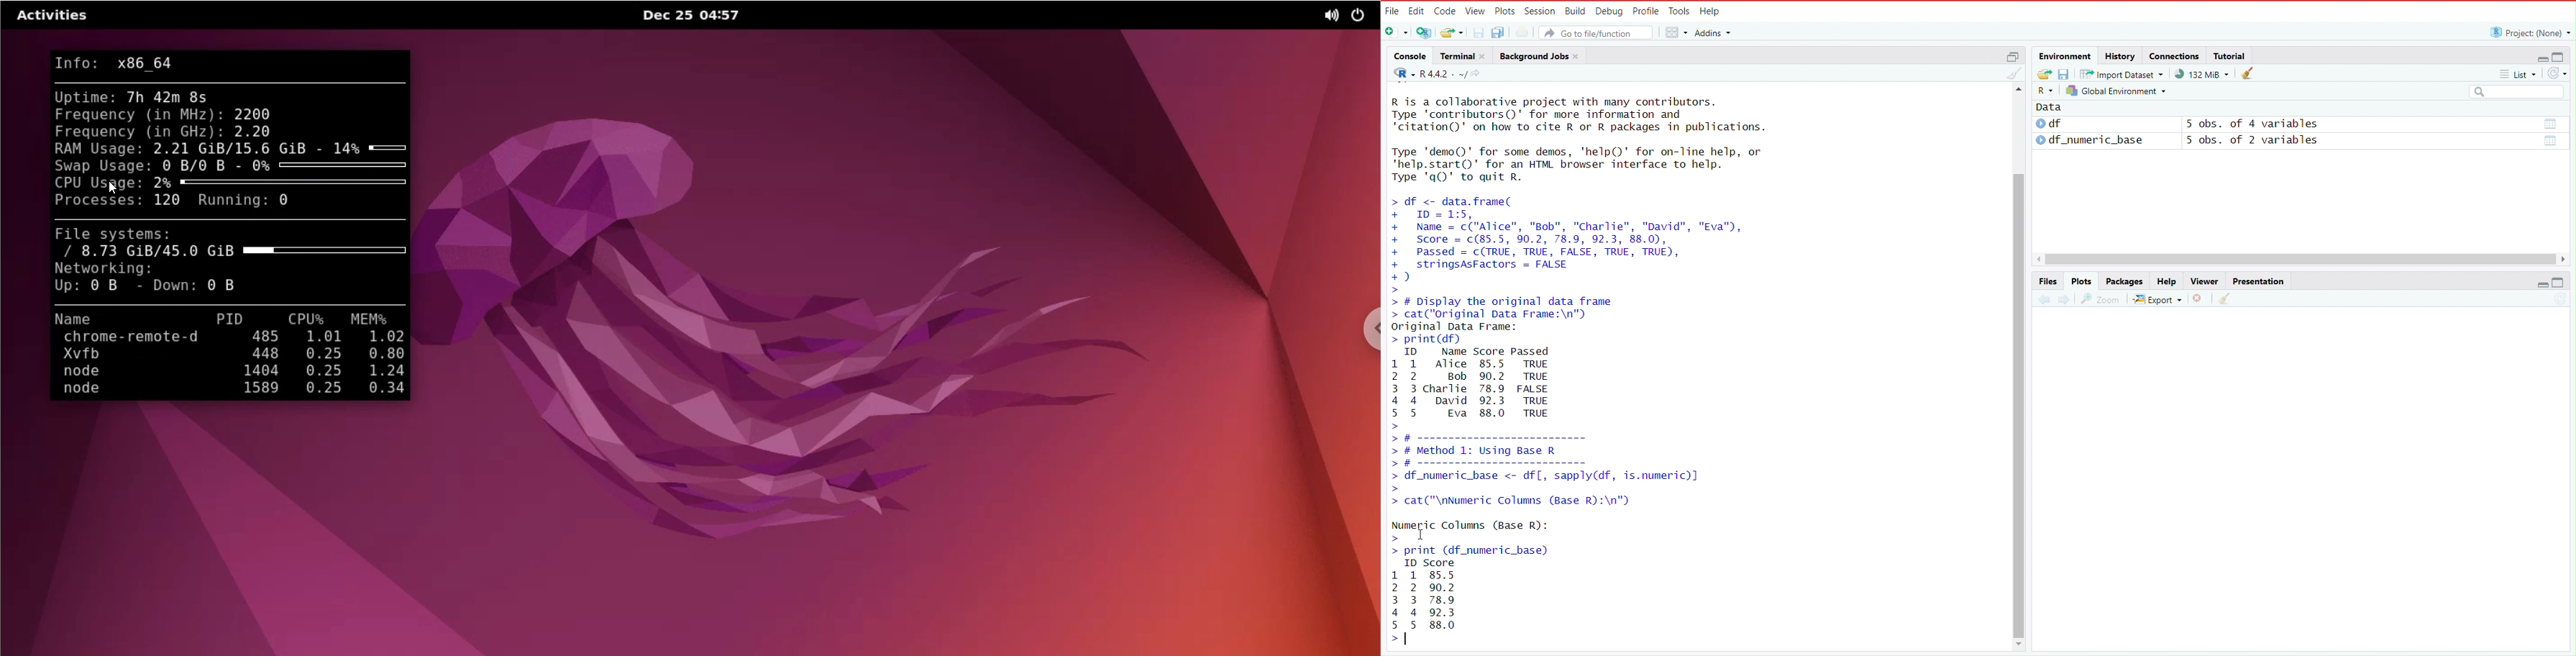 Image resolution: width=2576 pixels, height=672 pixels. What do you see at coordinates (1598, 32) in the screenshot?
I see `Go to file/function` at bounding box center [1598, 32].